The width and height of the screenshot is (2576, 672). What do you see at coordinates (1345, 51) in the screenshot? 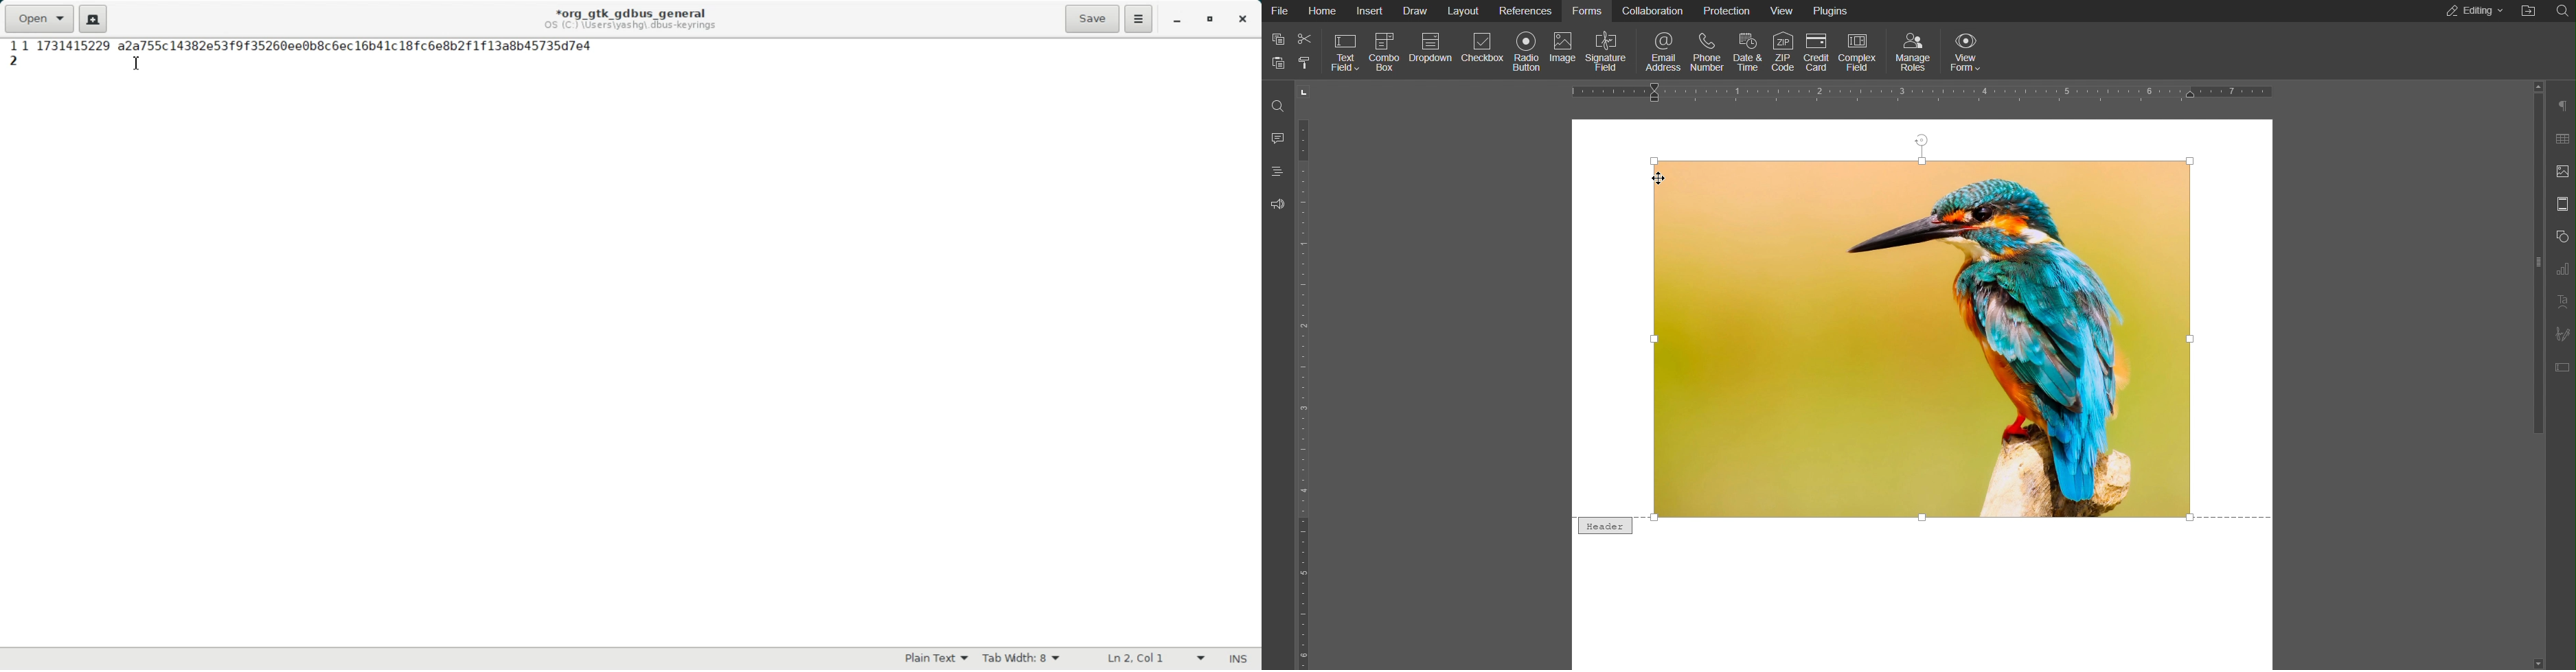
I see `Text Field` at bounding box center [1345, 51].